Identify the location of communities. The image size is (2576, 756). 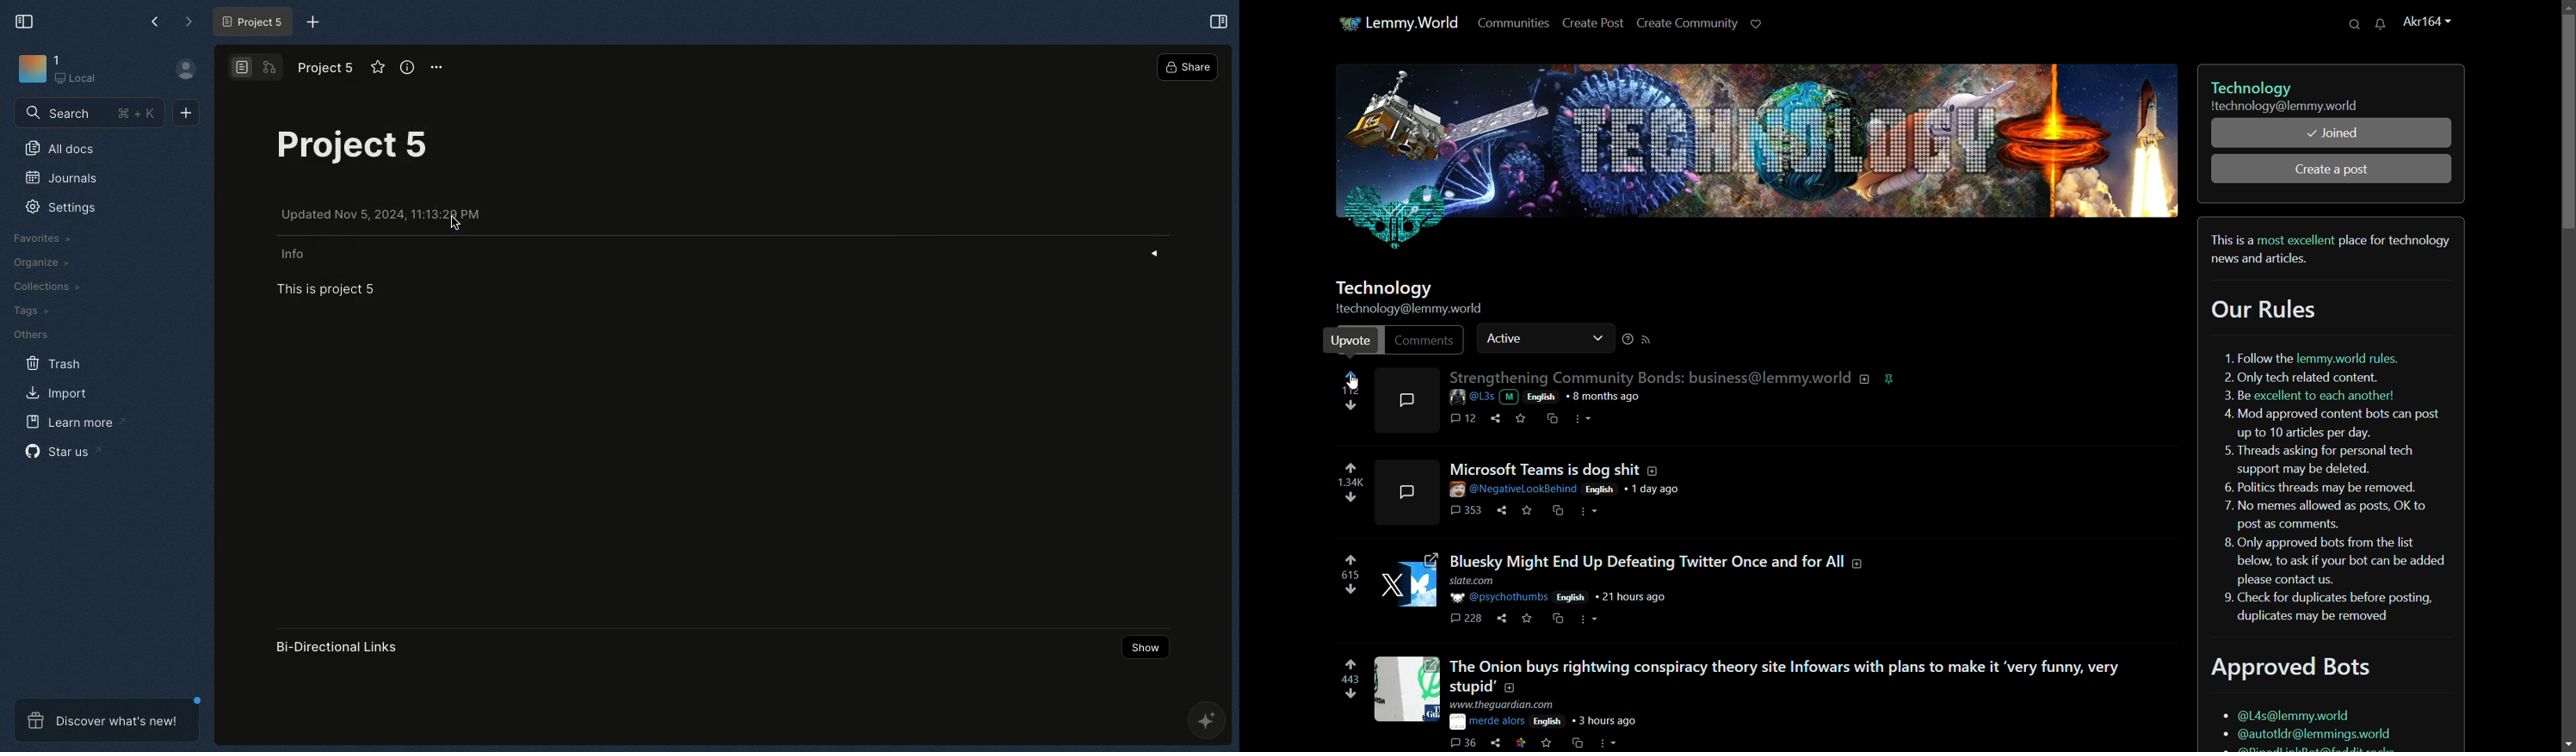
(1514, 24).